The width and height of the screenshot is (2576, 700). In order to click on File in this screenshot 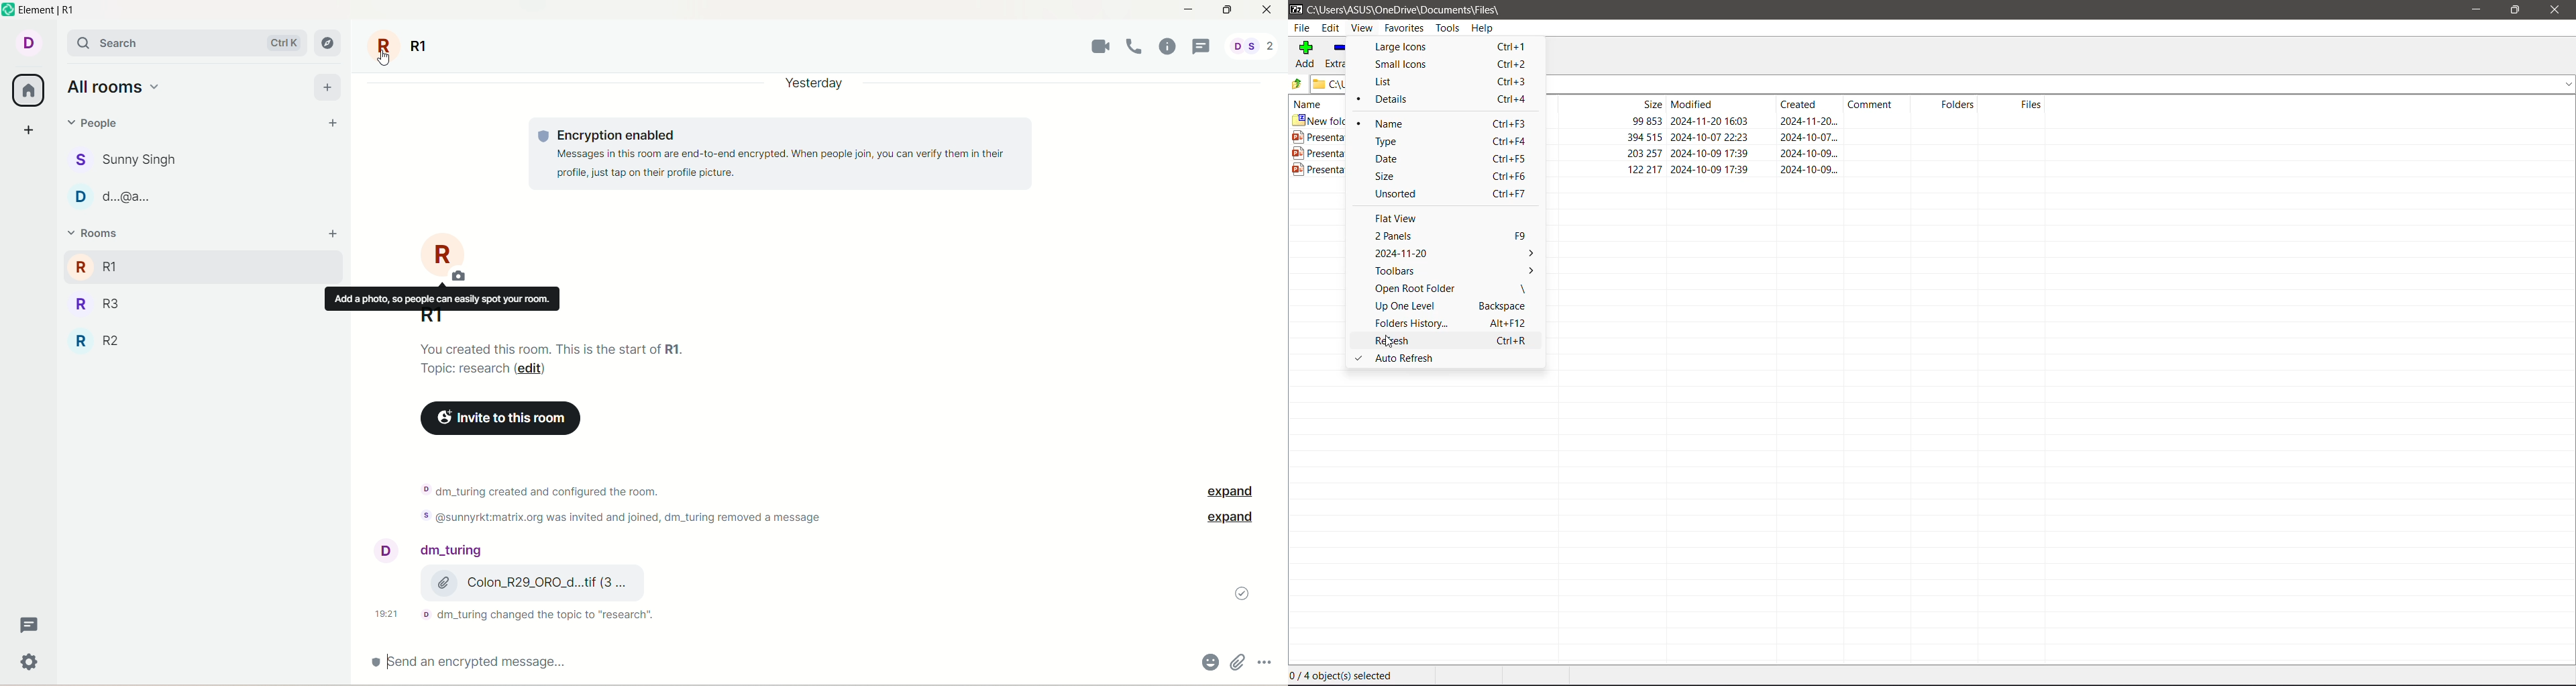, I will do `click(1301, 28)`.